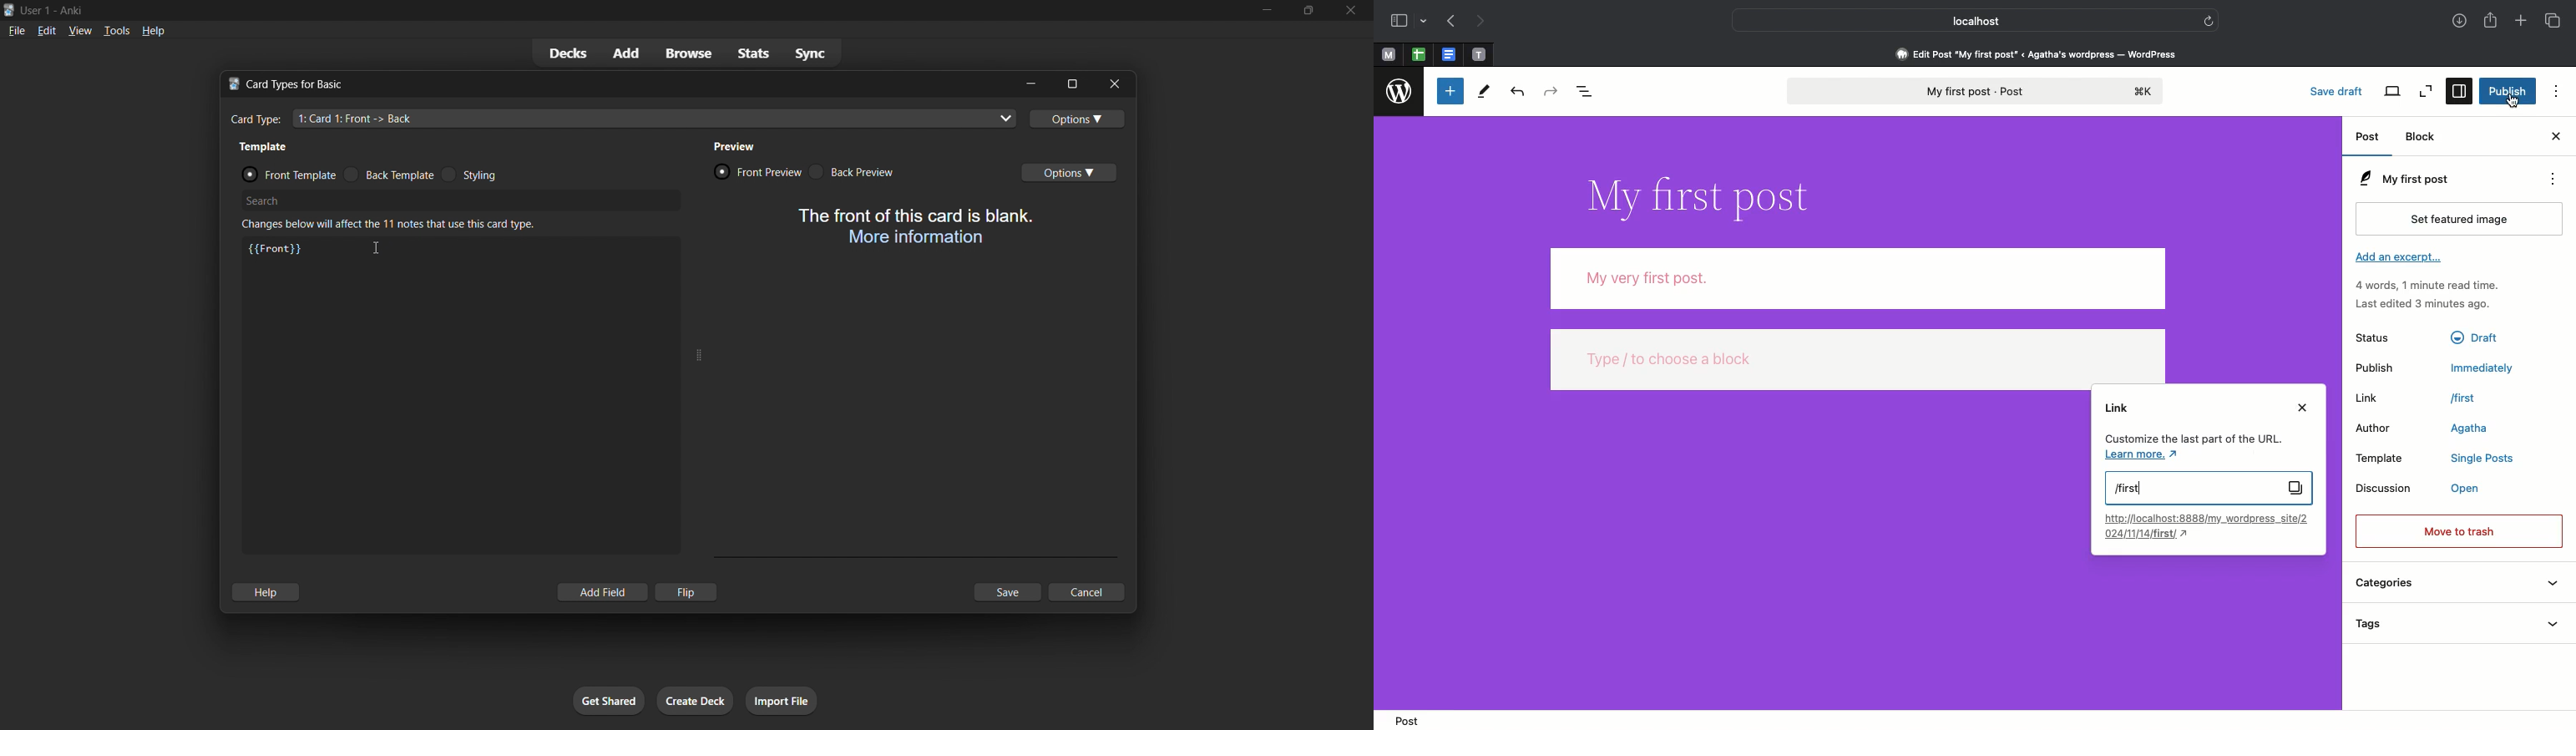  I want to click on Close, so click(2557, 138).